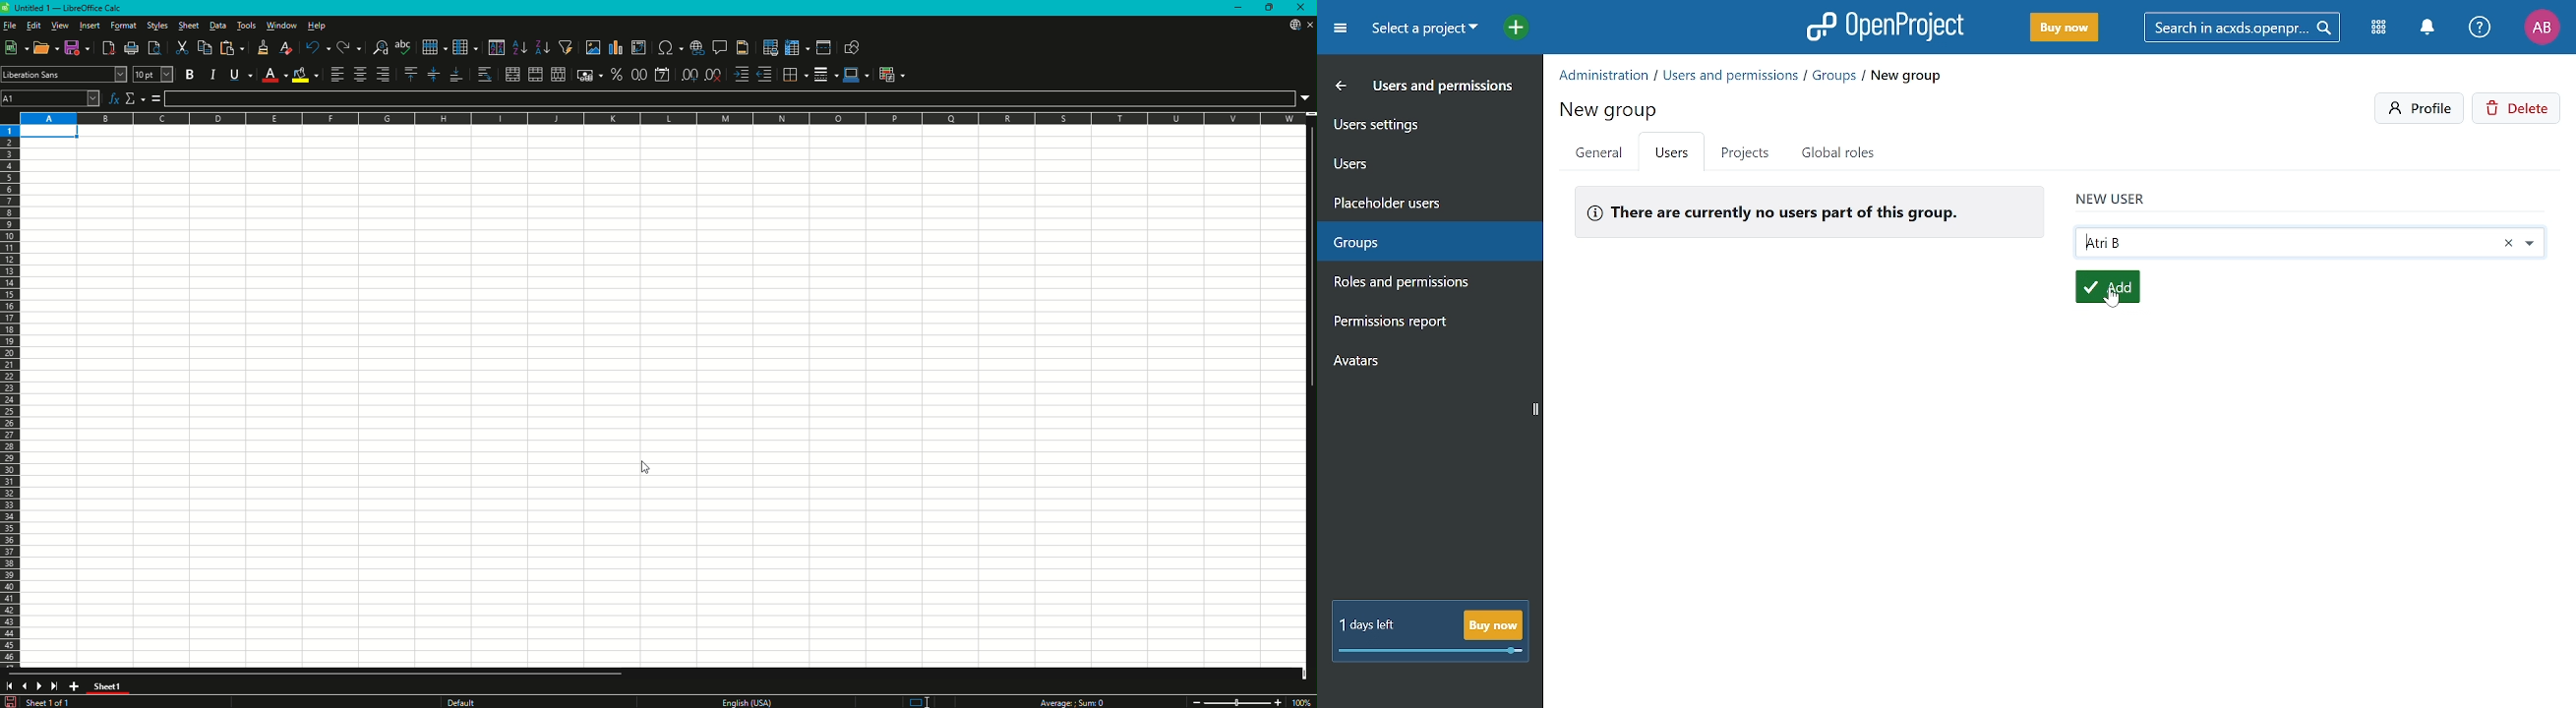  I want to click on Cell name Box, so click(50, 98).